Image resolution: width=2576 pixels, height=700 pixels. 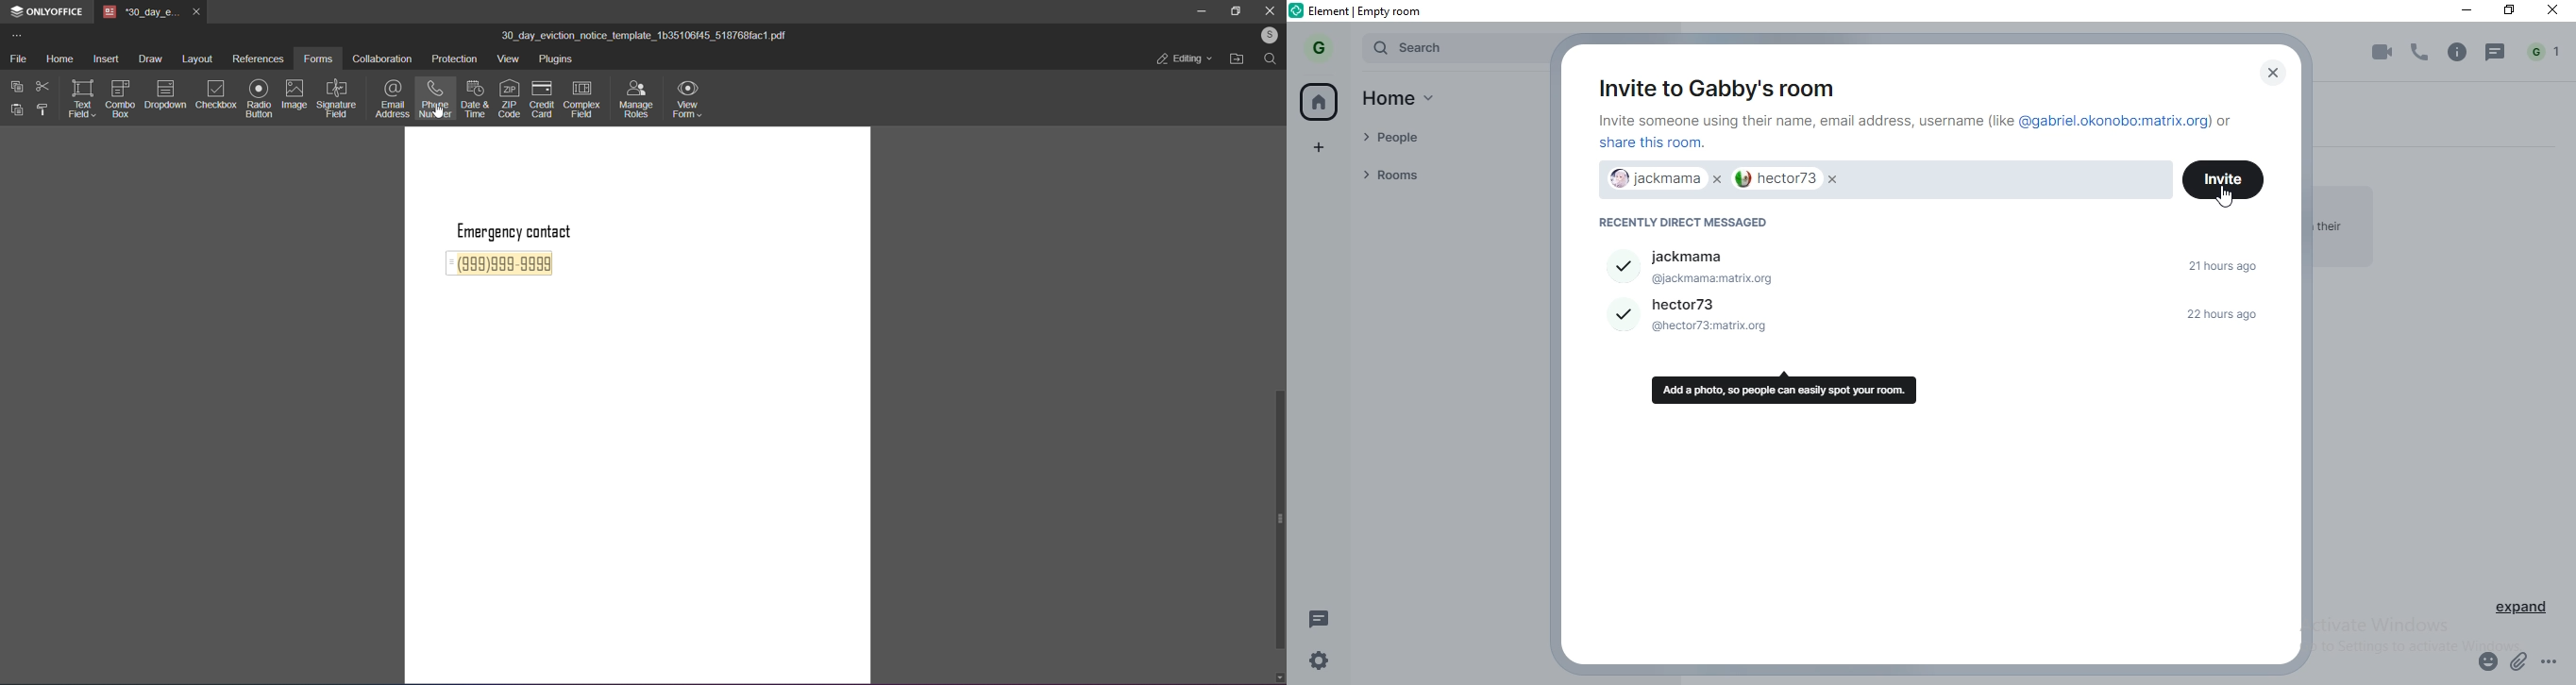 I want to click on manage roles, so click(x=635, y=99).